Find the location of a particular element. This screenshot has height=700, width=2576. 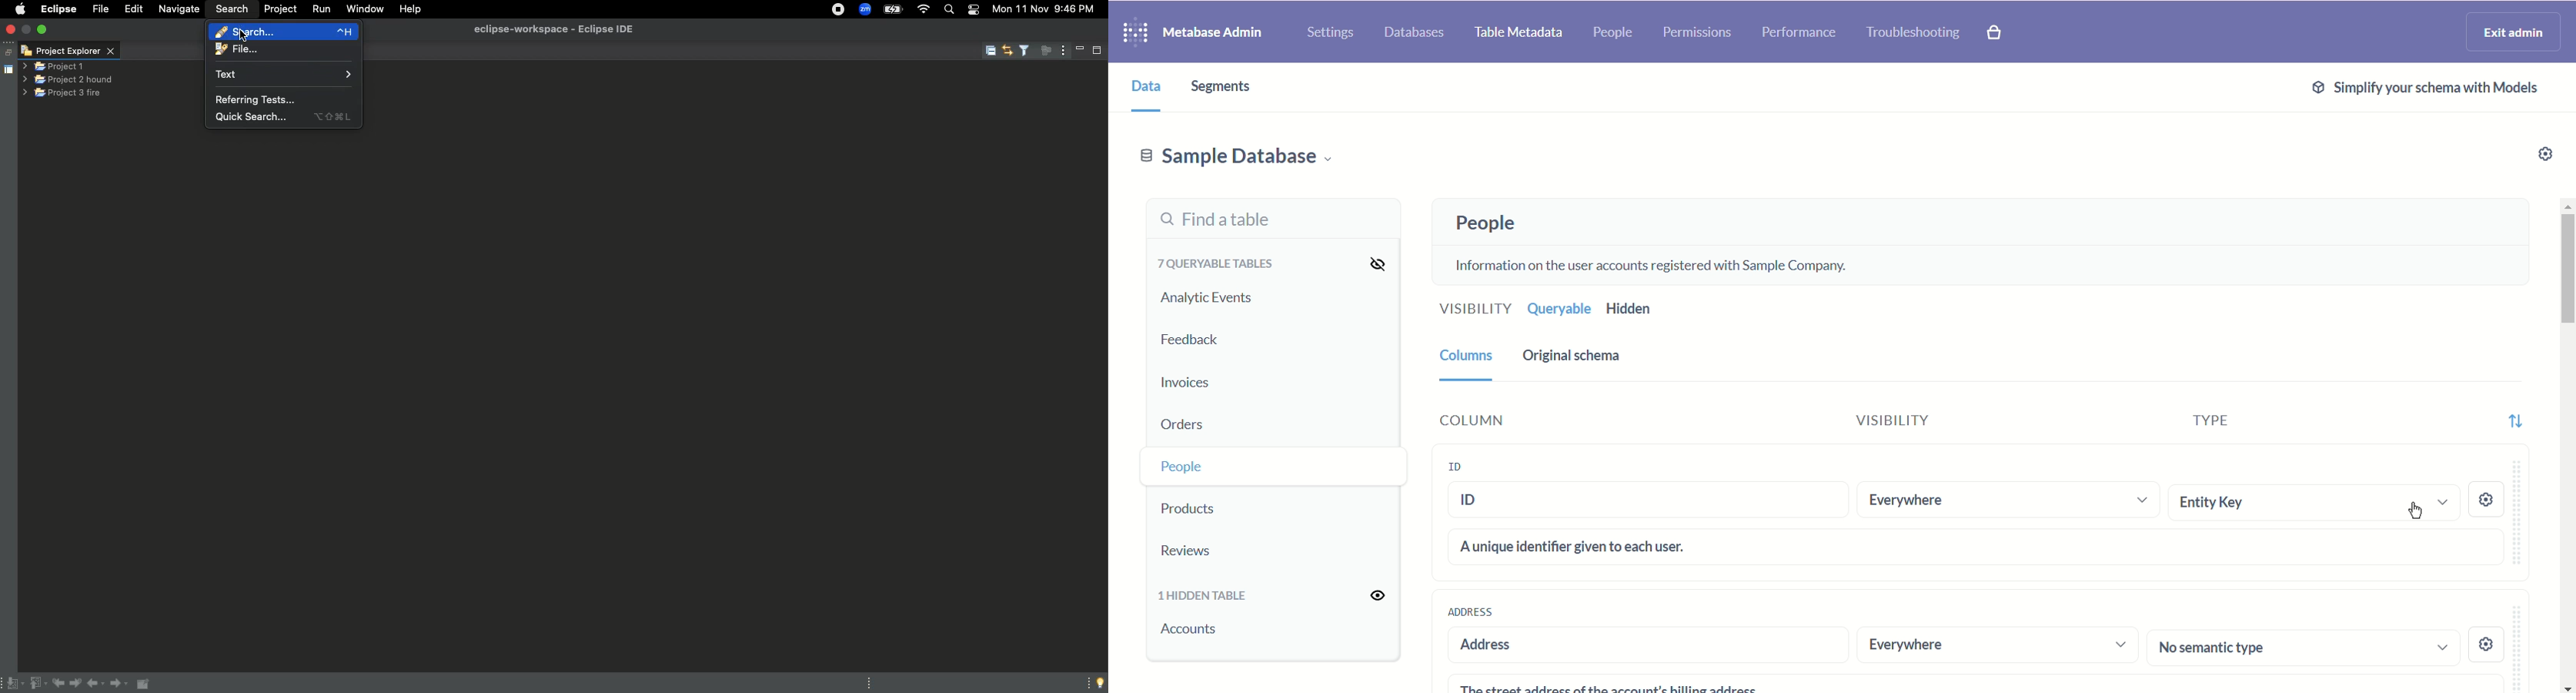

information on the user accounts registered with sample company is located at coordinates (1660, 263).